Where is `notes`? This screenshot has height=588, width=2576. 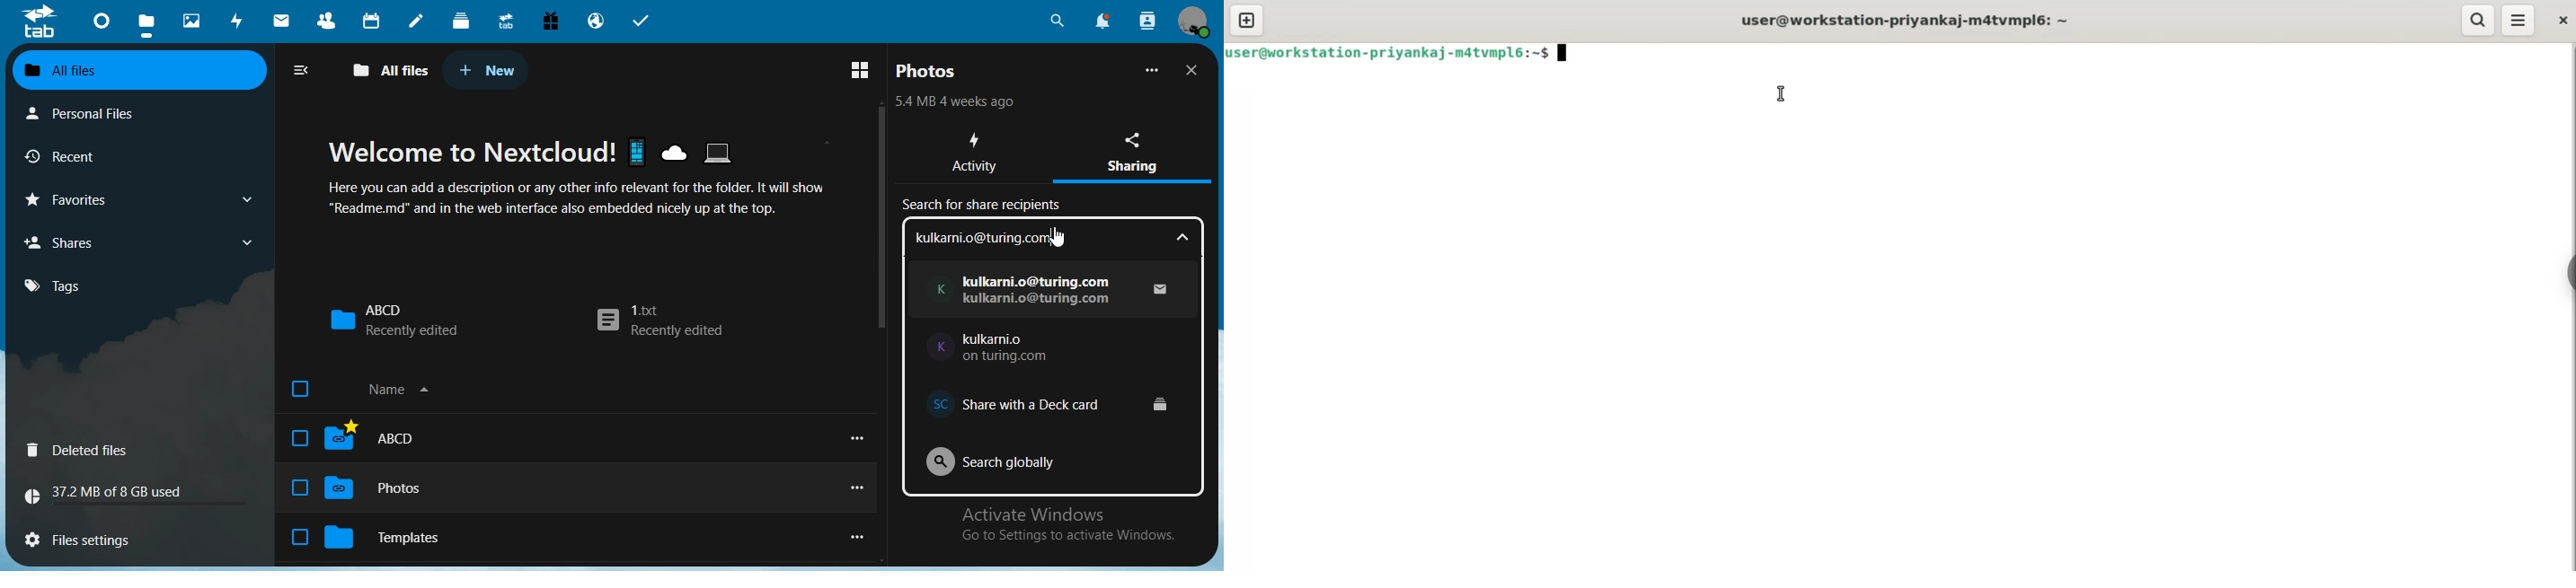
notes is located at coordinates (415, 22).